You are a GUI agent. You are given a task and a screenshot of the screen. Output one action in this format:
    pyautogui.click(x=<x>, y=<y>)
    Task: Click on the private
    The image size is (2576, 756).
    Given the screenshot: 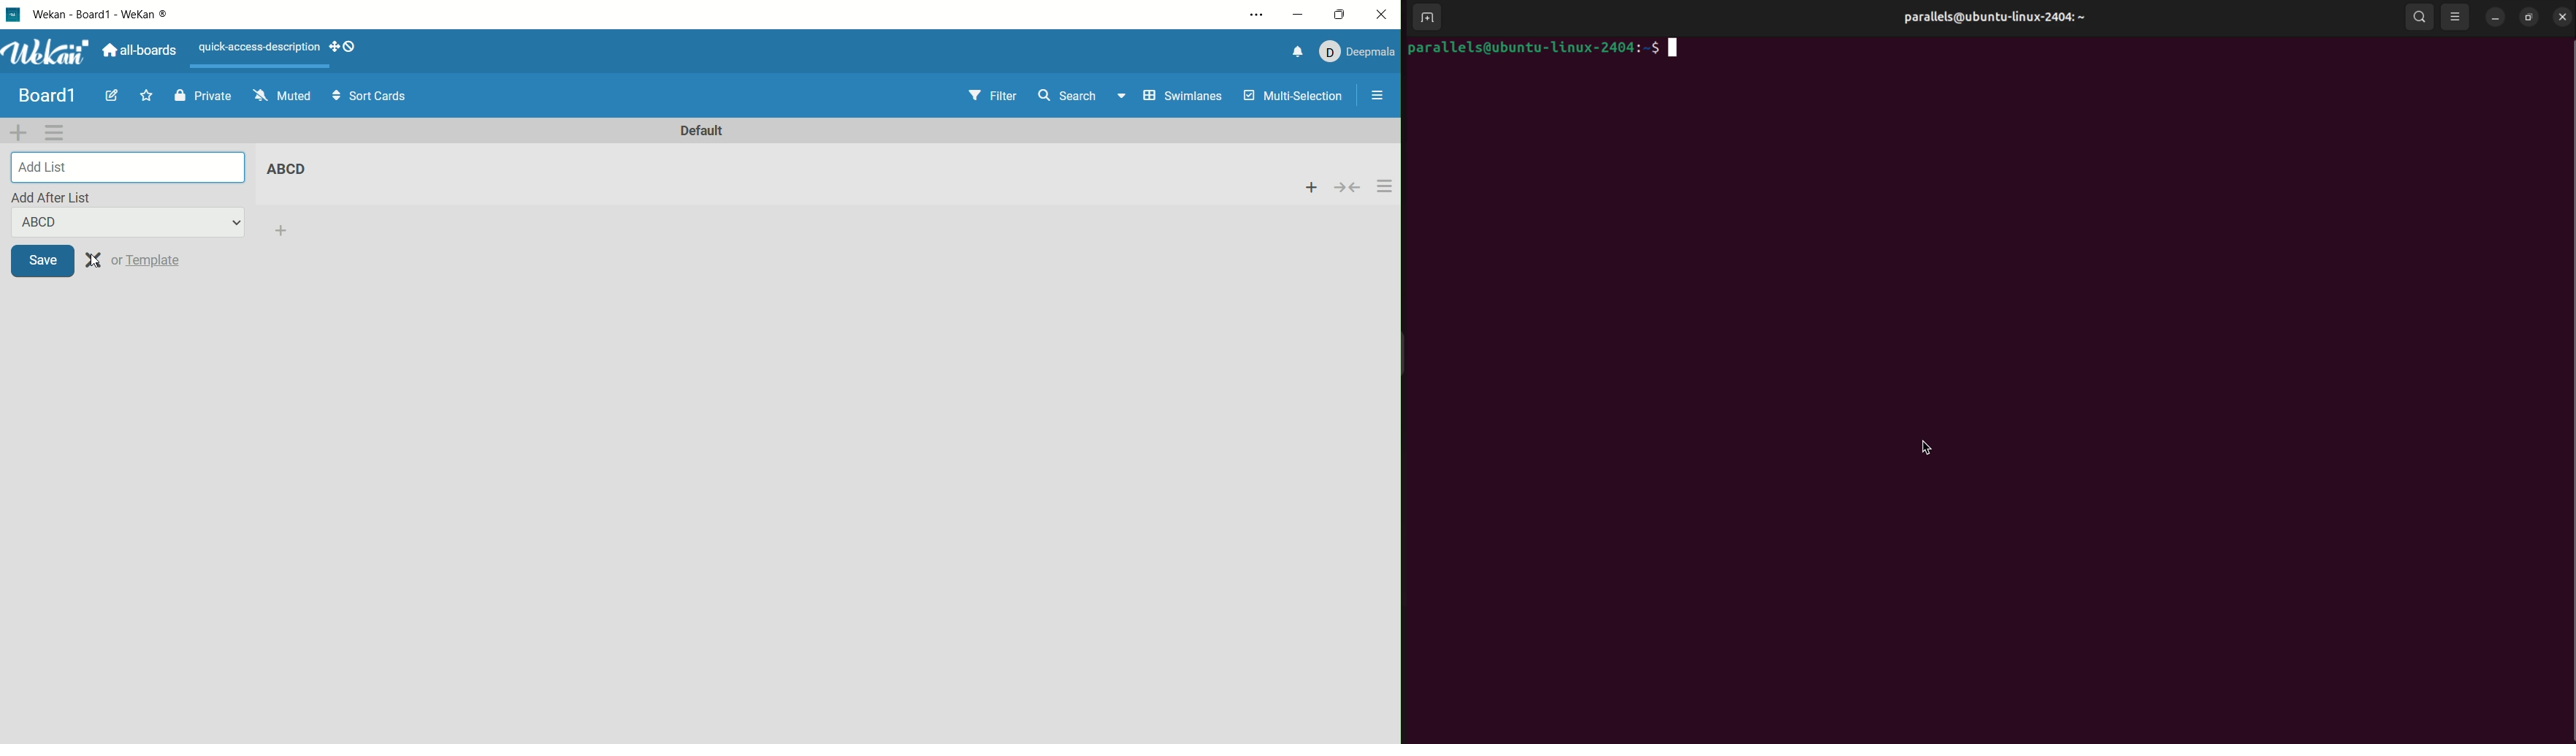 What is the action you would take?
    pyautogui.click(x=210, y=97)
    